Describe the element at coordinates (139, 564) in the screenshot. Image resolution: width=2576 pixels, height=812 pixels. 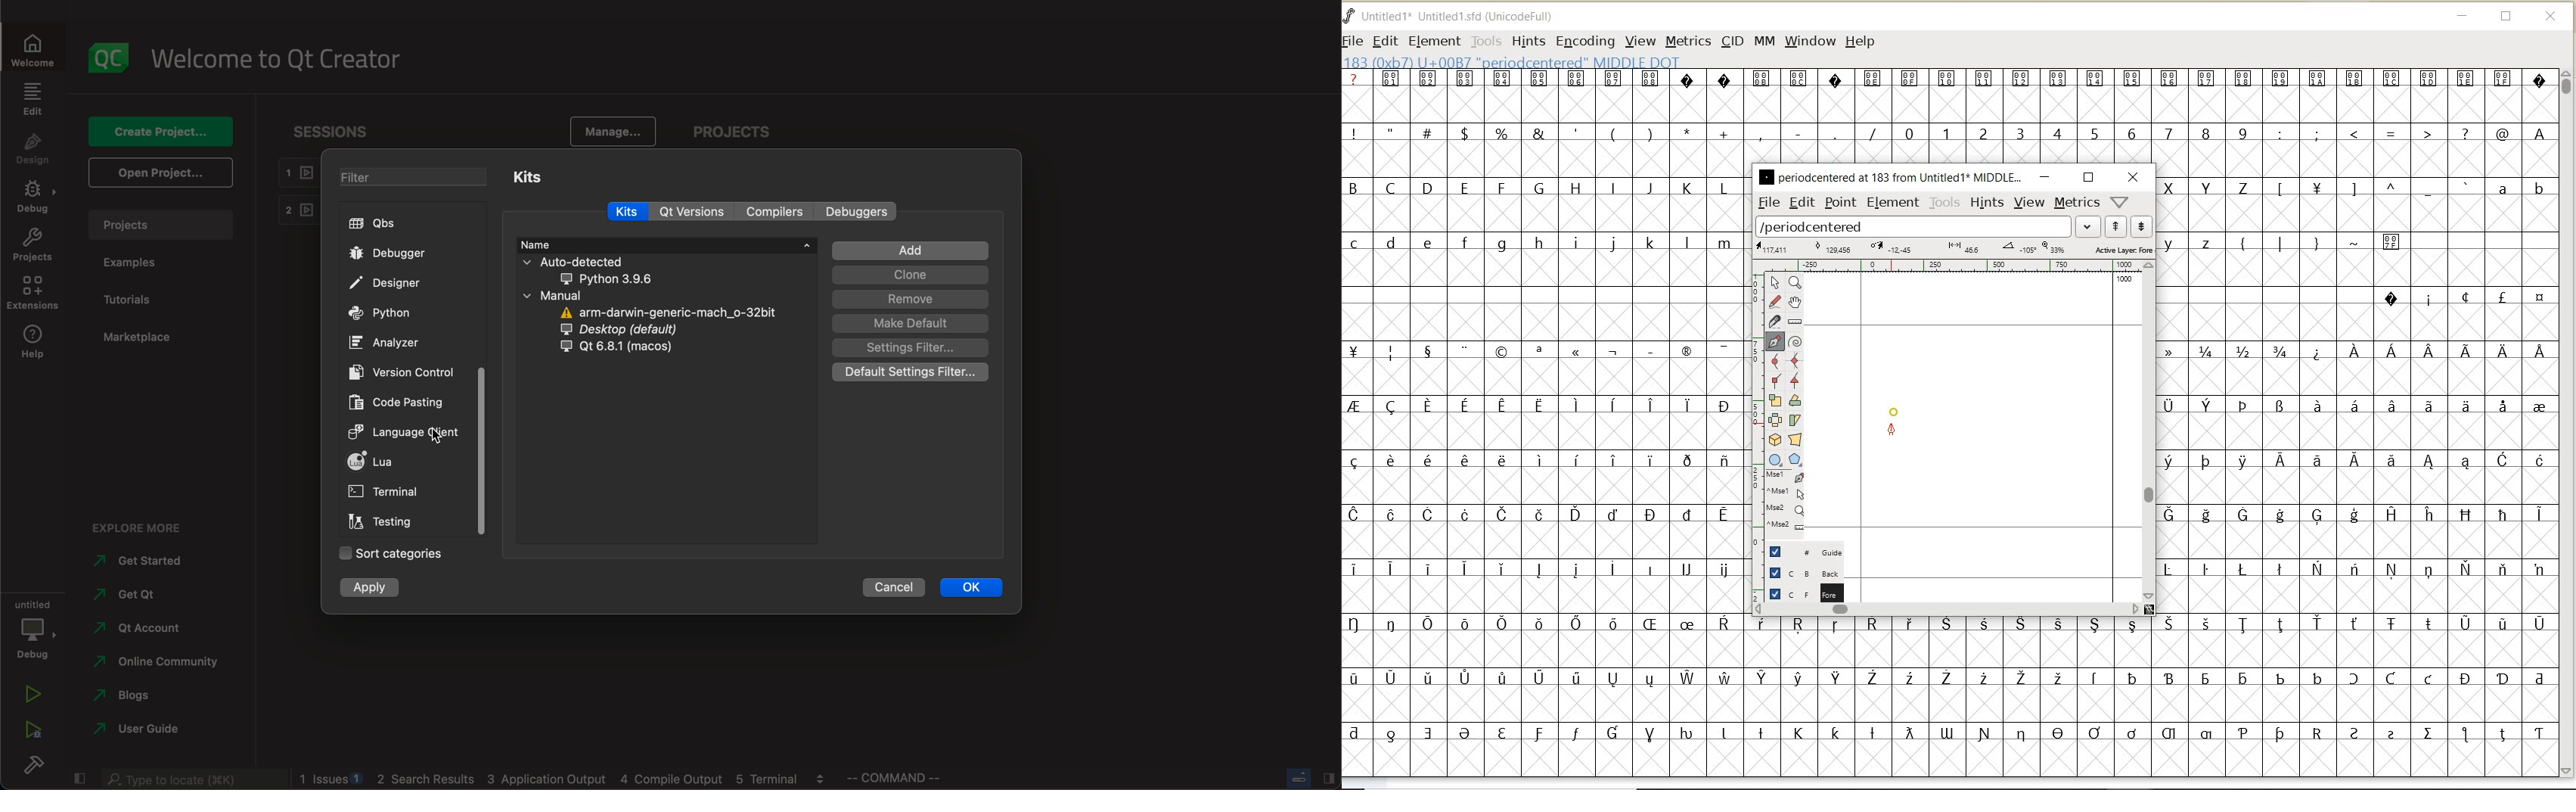
I see `started` at that location.